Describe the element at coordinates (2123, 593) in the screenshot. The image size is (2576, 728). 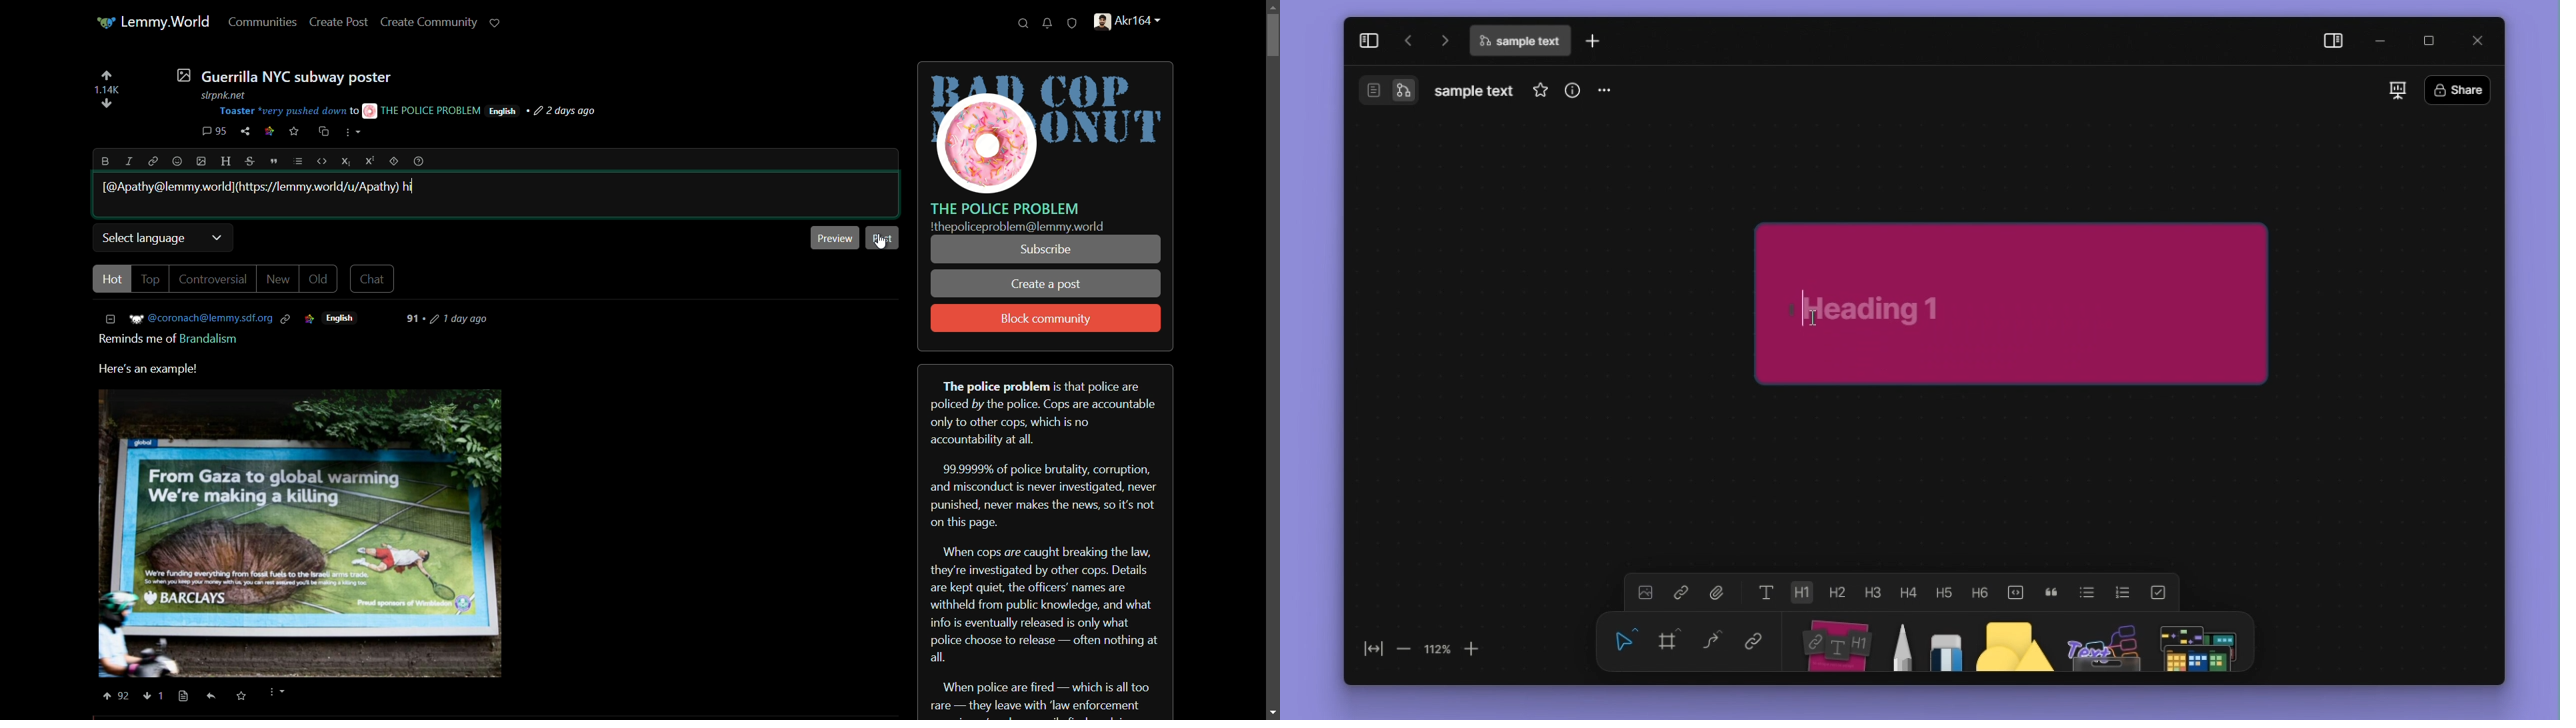
I see `numbered list` at that location.